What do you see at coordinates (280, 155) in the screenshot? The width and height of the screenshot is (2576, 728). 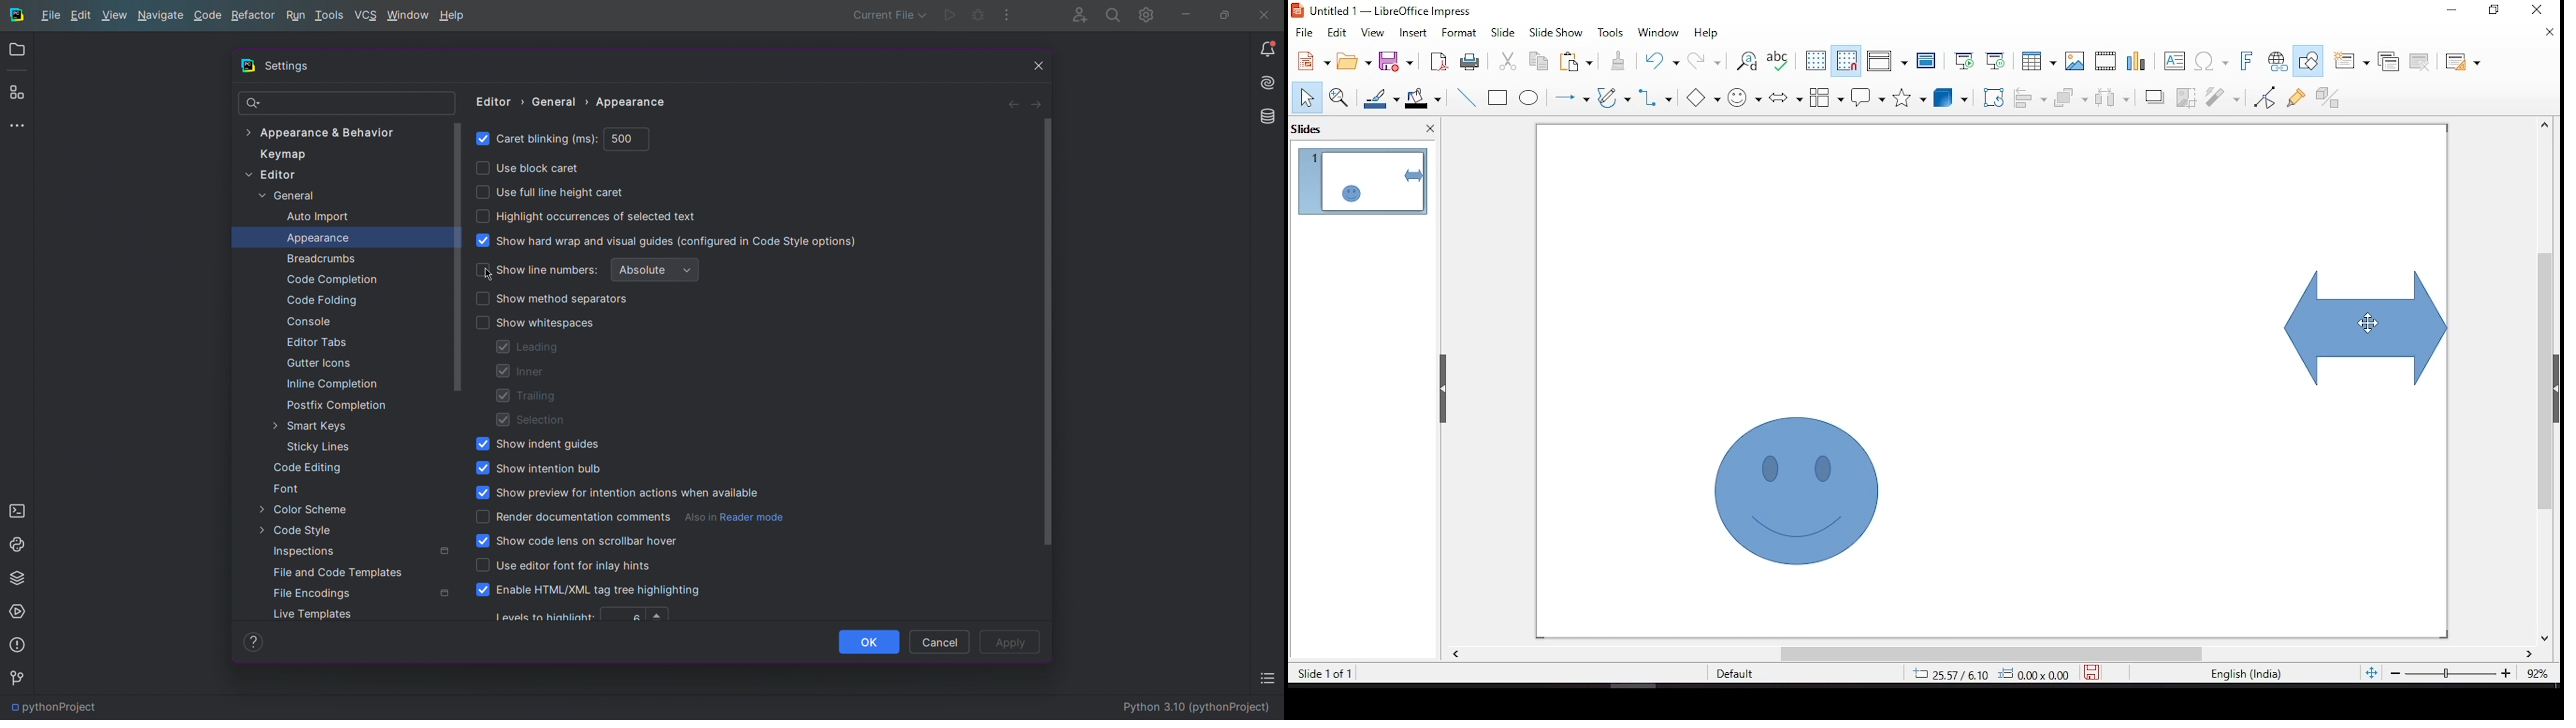 I see `Keymap` at bounding box center [280, 155].